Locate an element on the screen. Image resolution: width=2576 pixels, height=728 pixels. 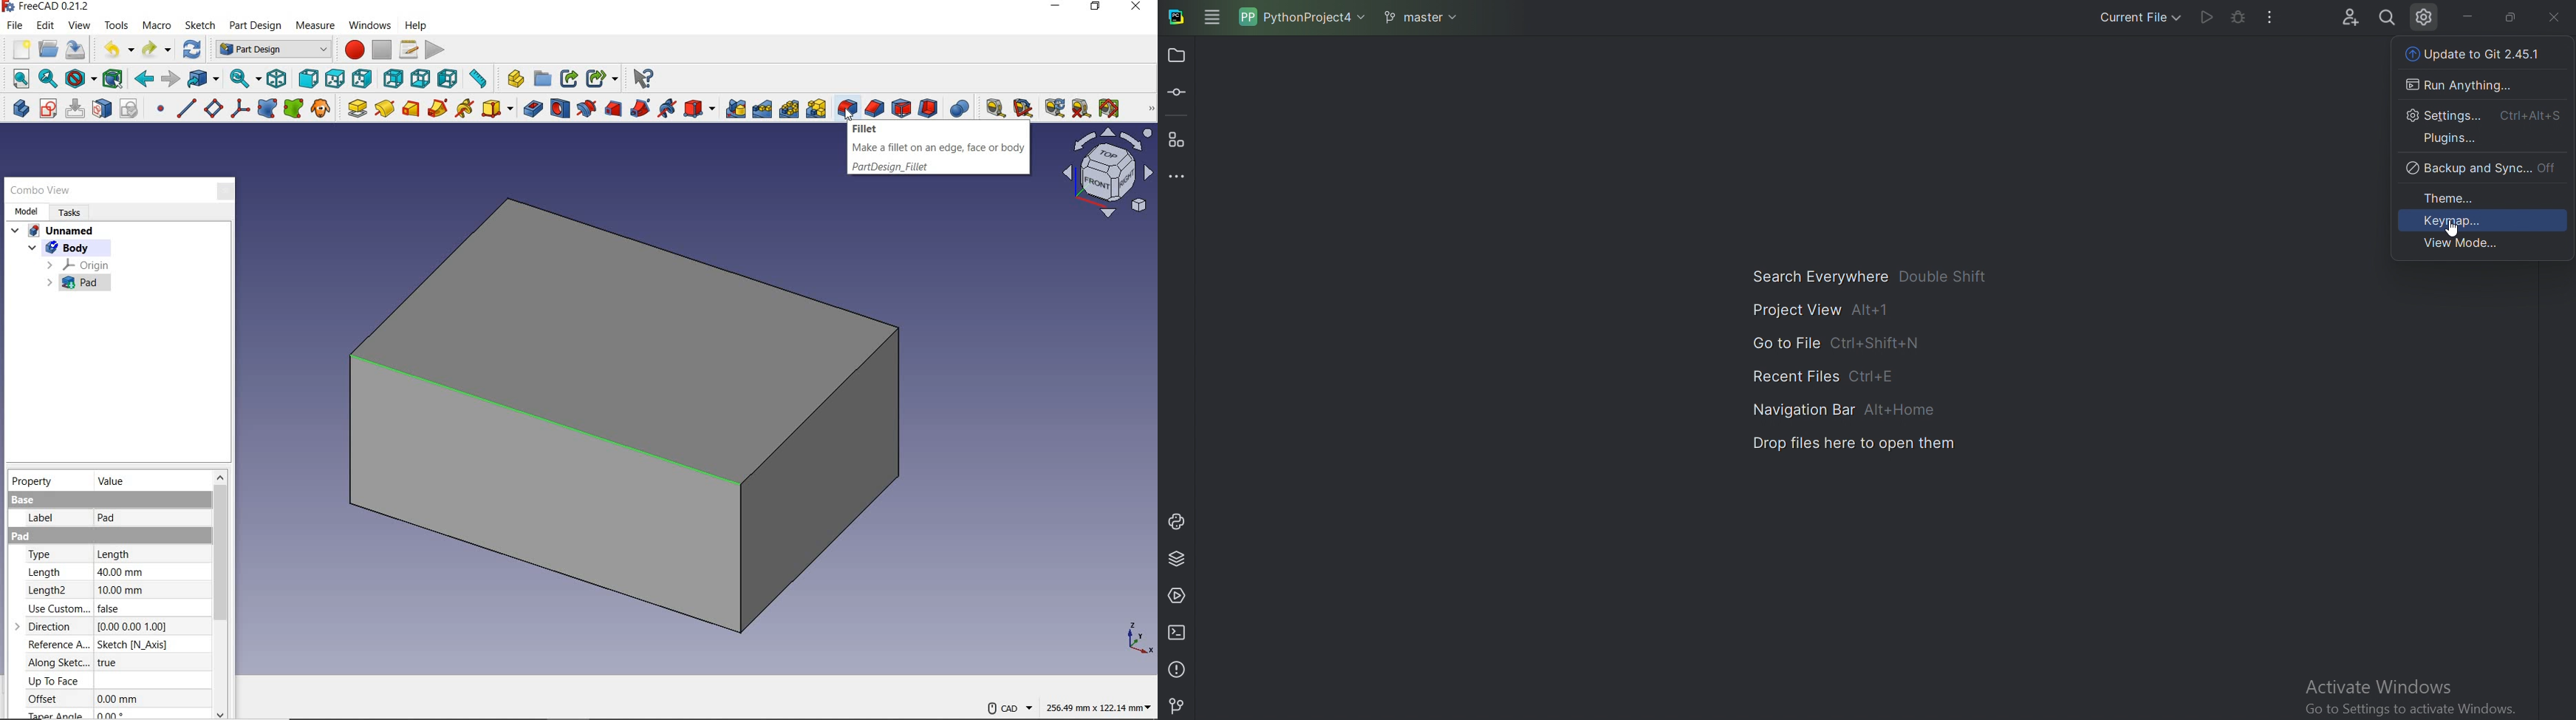
along sketch is located at coordinates (57, 663).